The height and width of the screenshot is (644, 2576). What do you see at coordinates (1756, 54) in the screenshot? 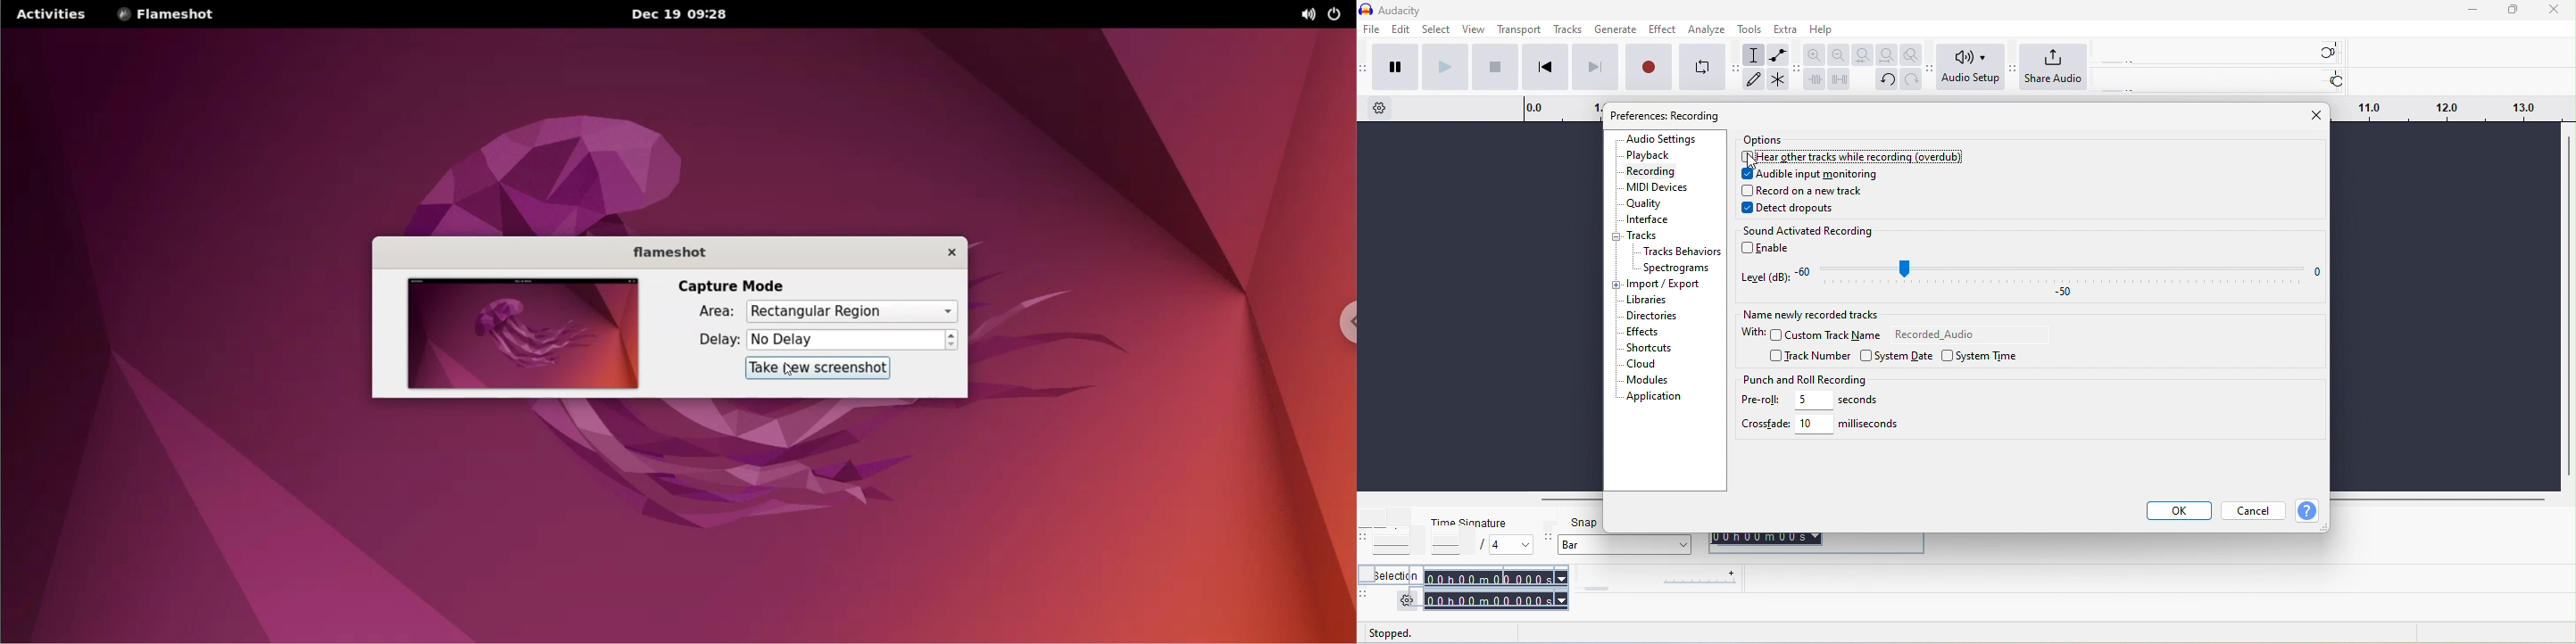
I see `selection tool` at bounding box center [1756, 54].